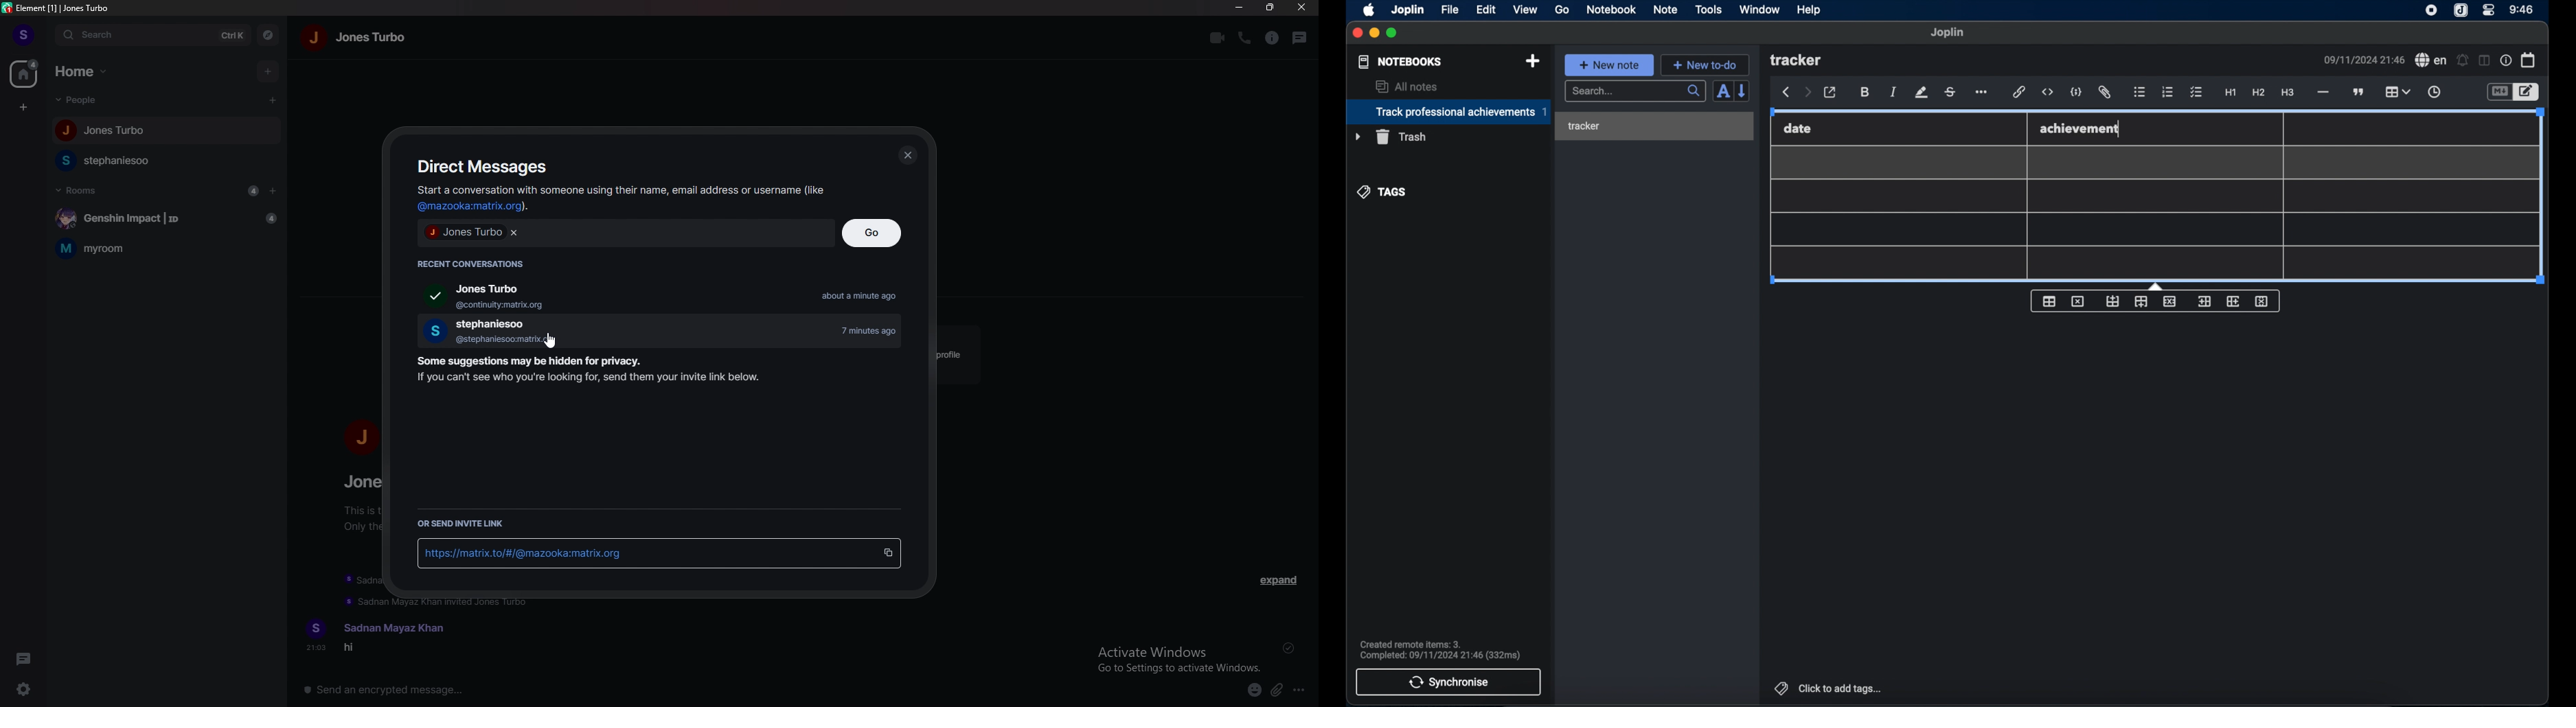  What do you see at coordinates (1375, 33) in the screenshot?
I see `minimize` at bounding box center [1375, 33].